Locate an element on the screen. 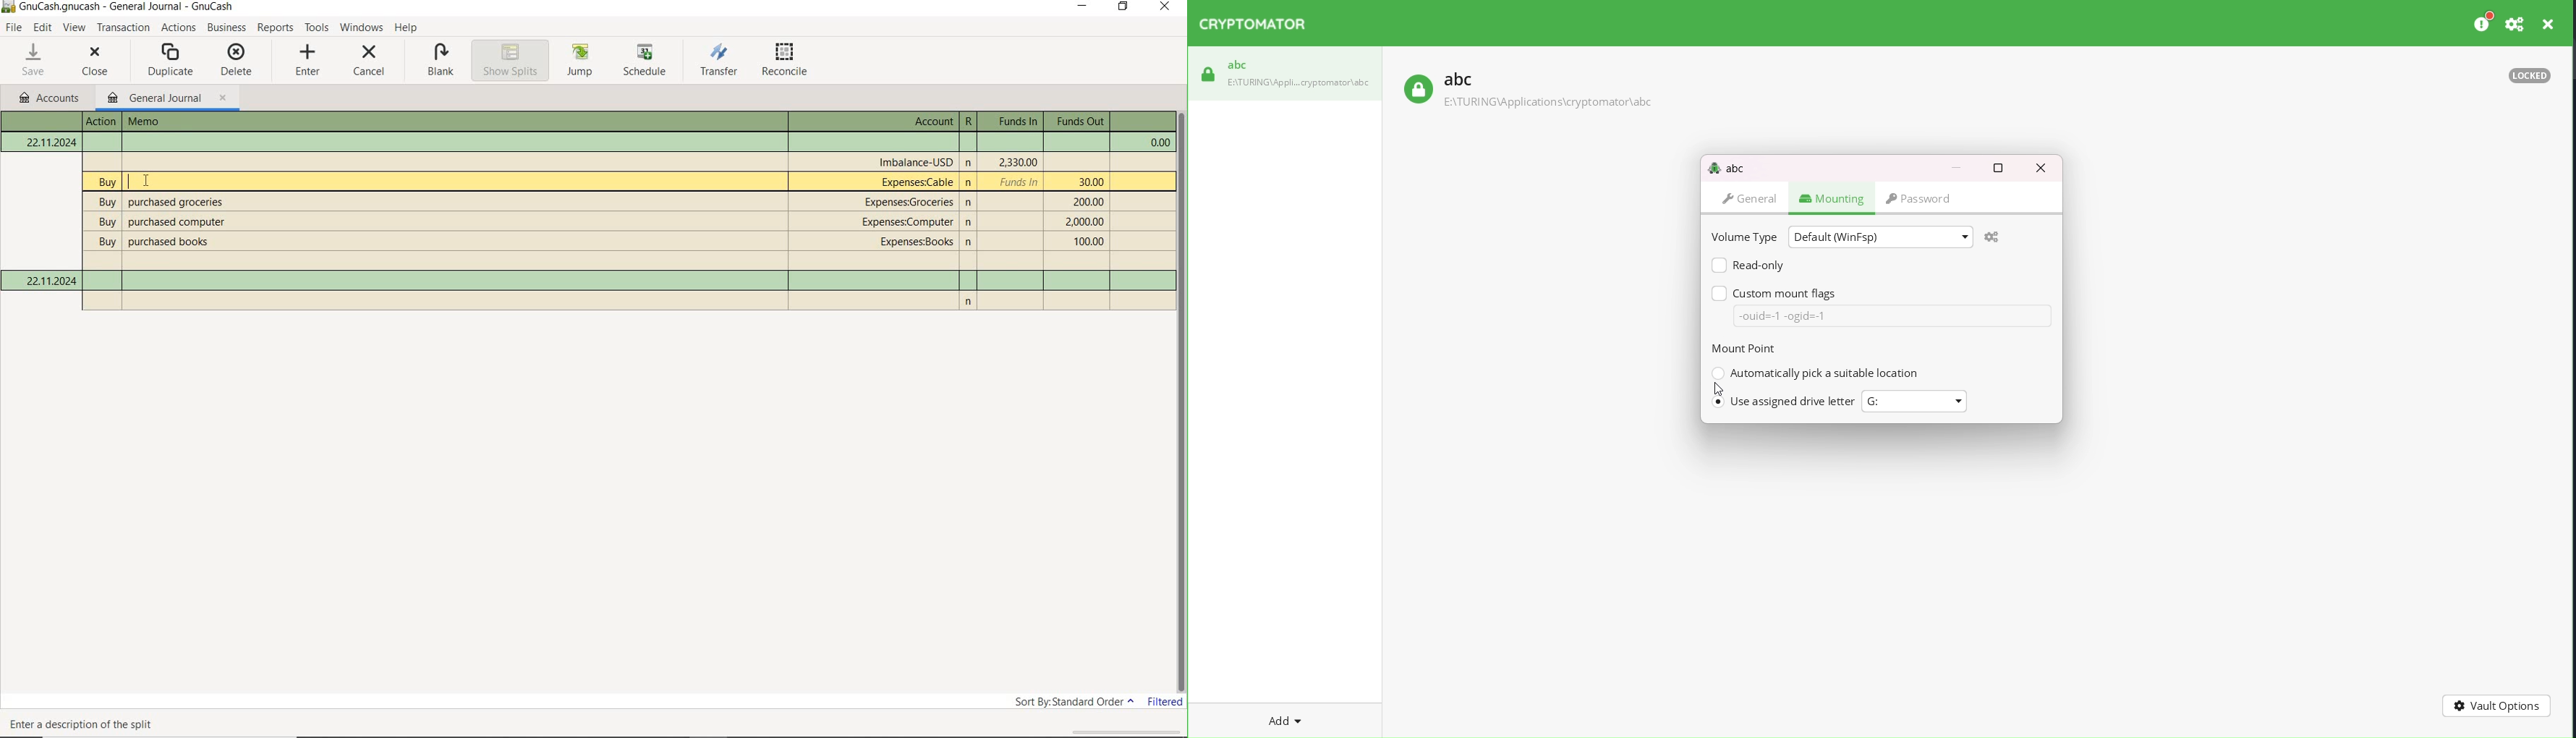 The height and width of the screenshot is (756, 2576). duplicate is located at coordinates (172, 62).